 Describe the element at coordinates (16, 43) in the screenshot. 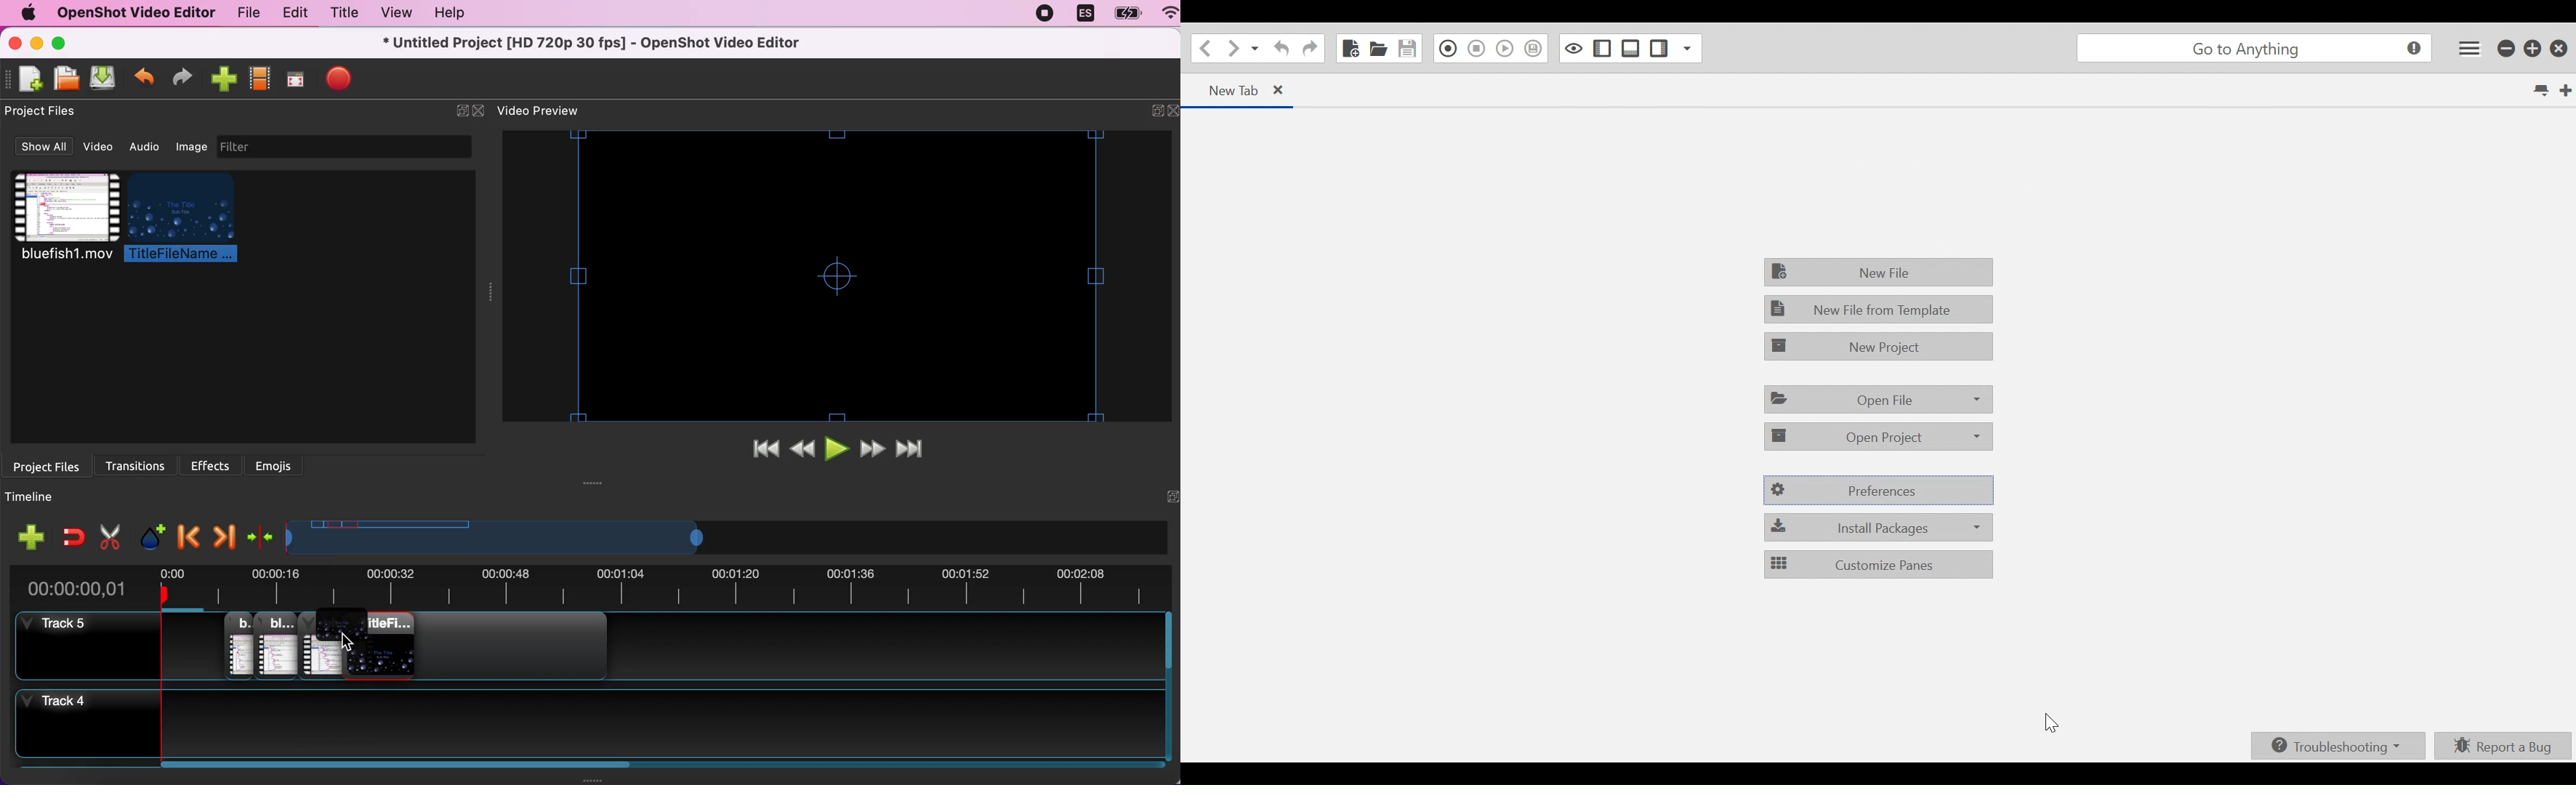

I see `close` at that location.